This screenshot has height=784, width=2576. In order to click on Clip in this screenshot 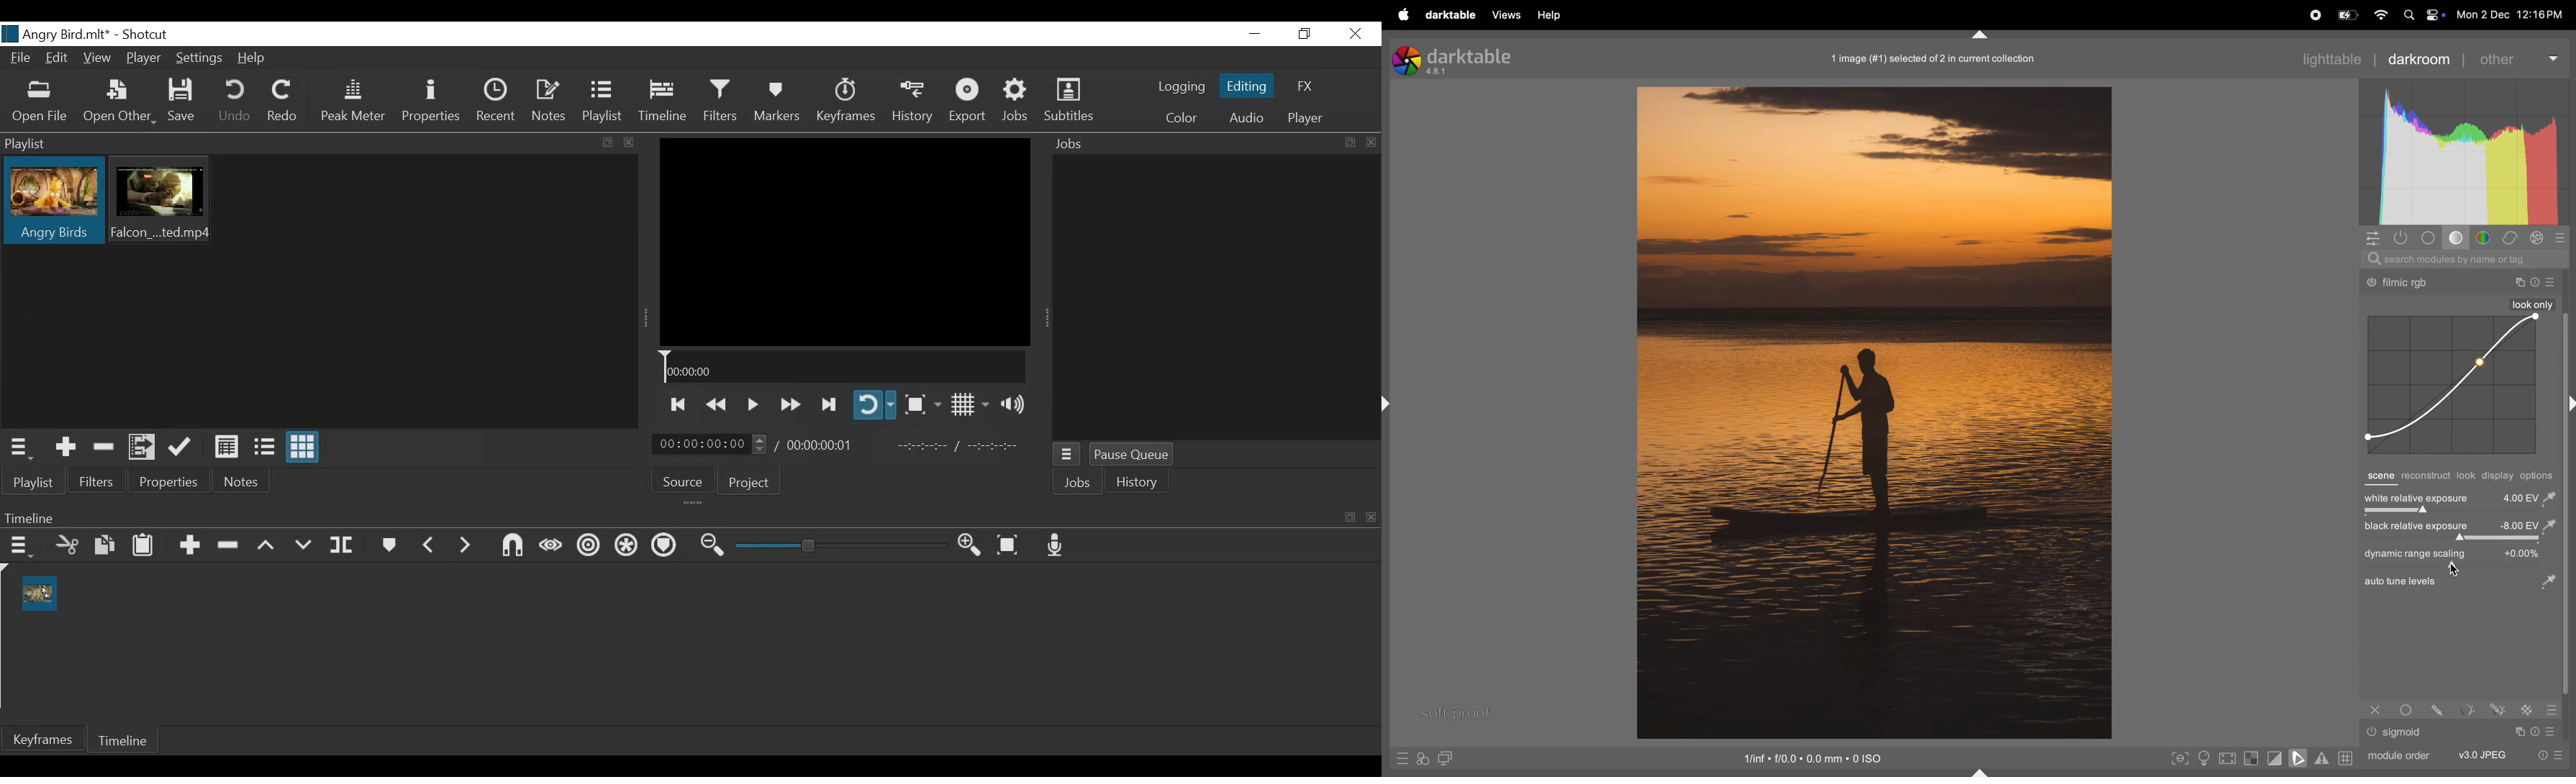, I will do `click(53, 202)`.